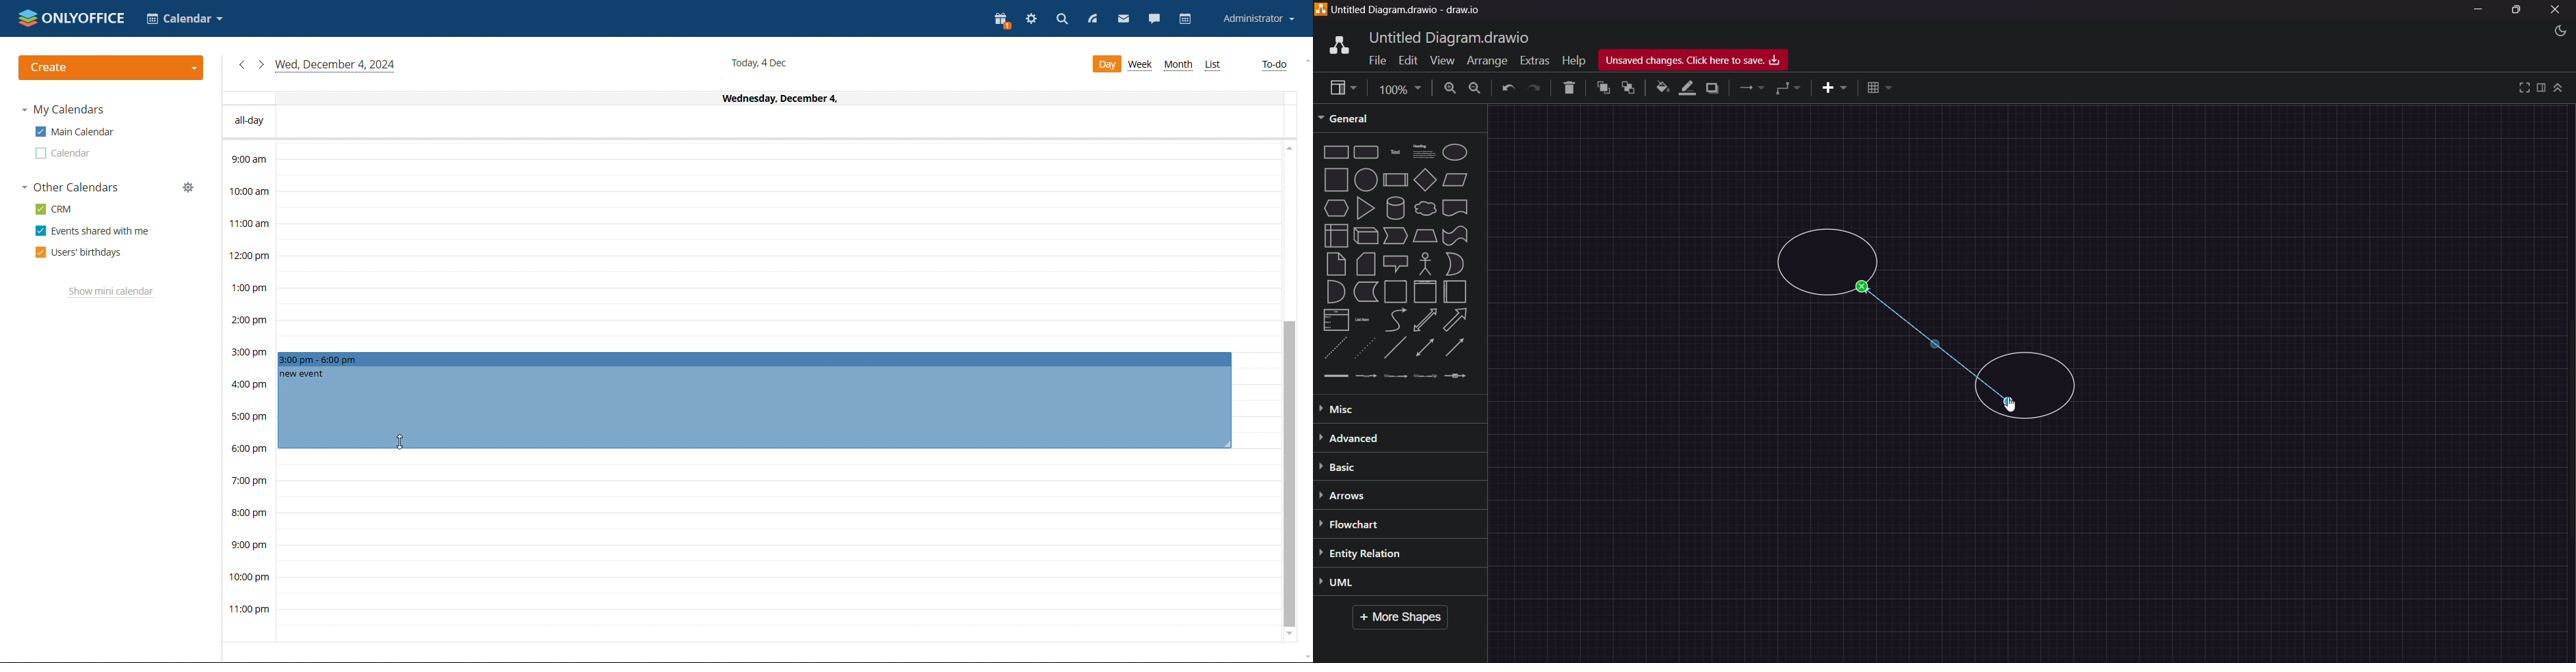  Describe the element at coordinates (1031, 21) in the screenshot. I see `settings` at that location.